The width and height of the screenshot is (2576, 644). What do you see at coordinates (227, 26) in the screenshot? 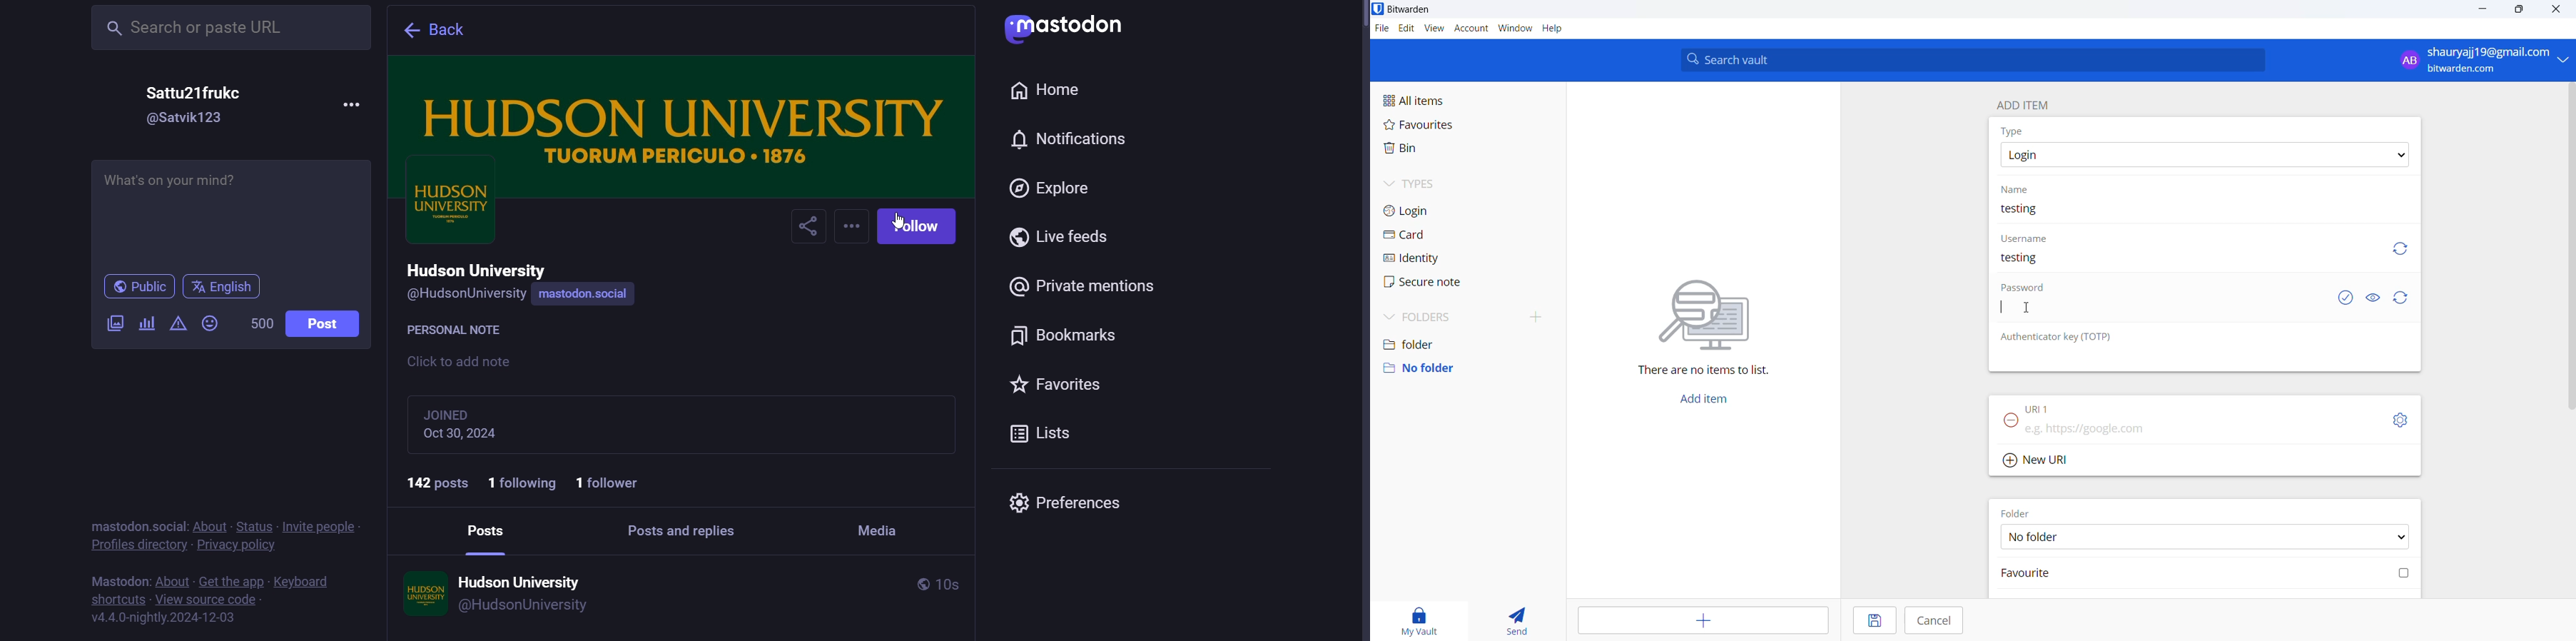
I see `Search or paste URL` at bounding box center [227, 26].